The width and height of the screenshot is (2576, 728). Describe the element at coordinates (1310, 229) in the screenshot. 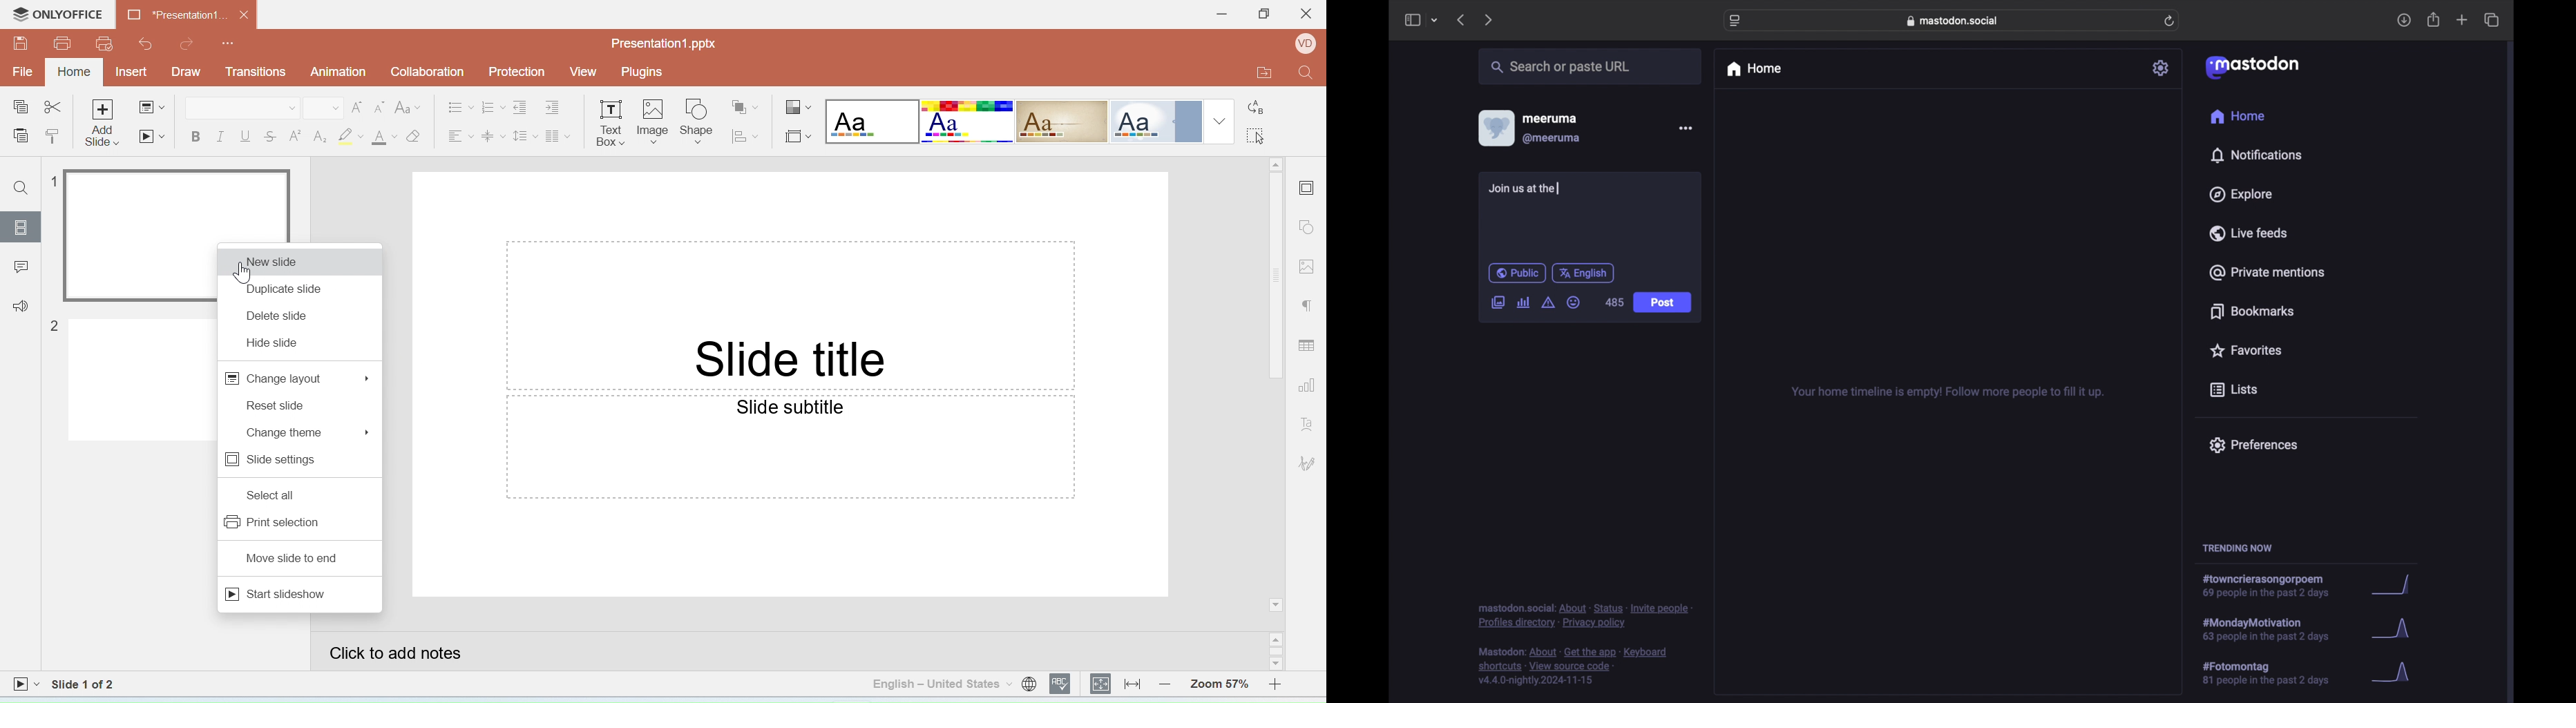

I see `Shape settings` at that location.